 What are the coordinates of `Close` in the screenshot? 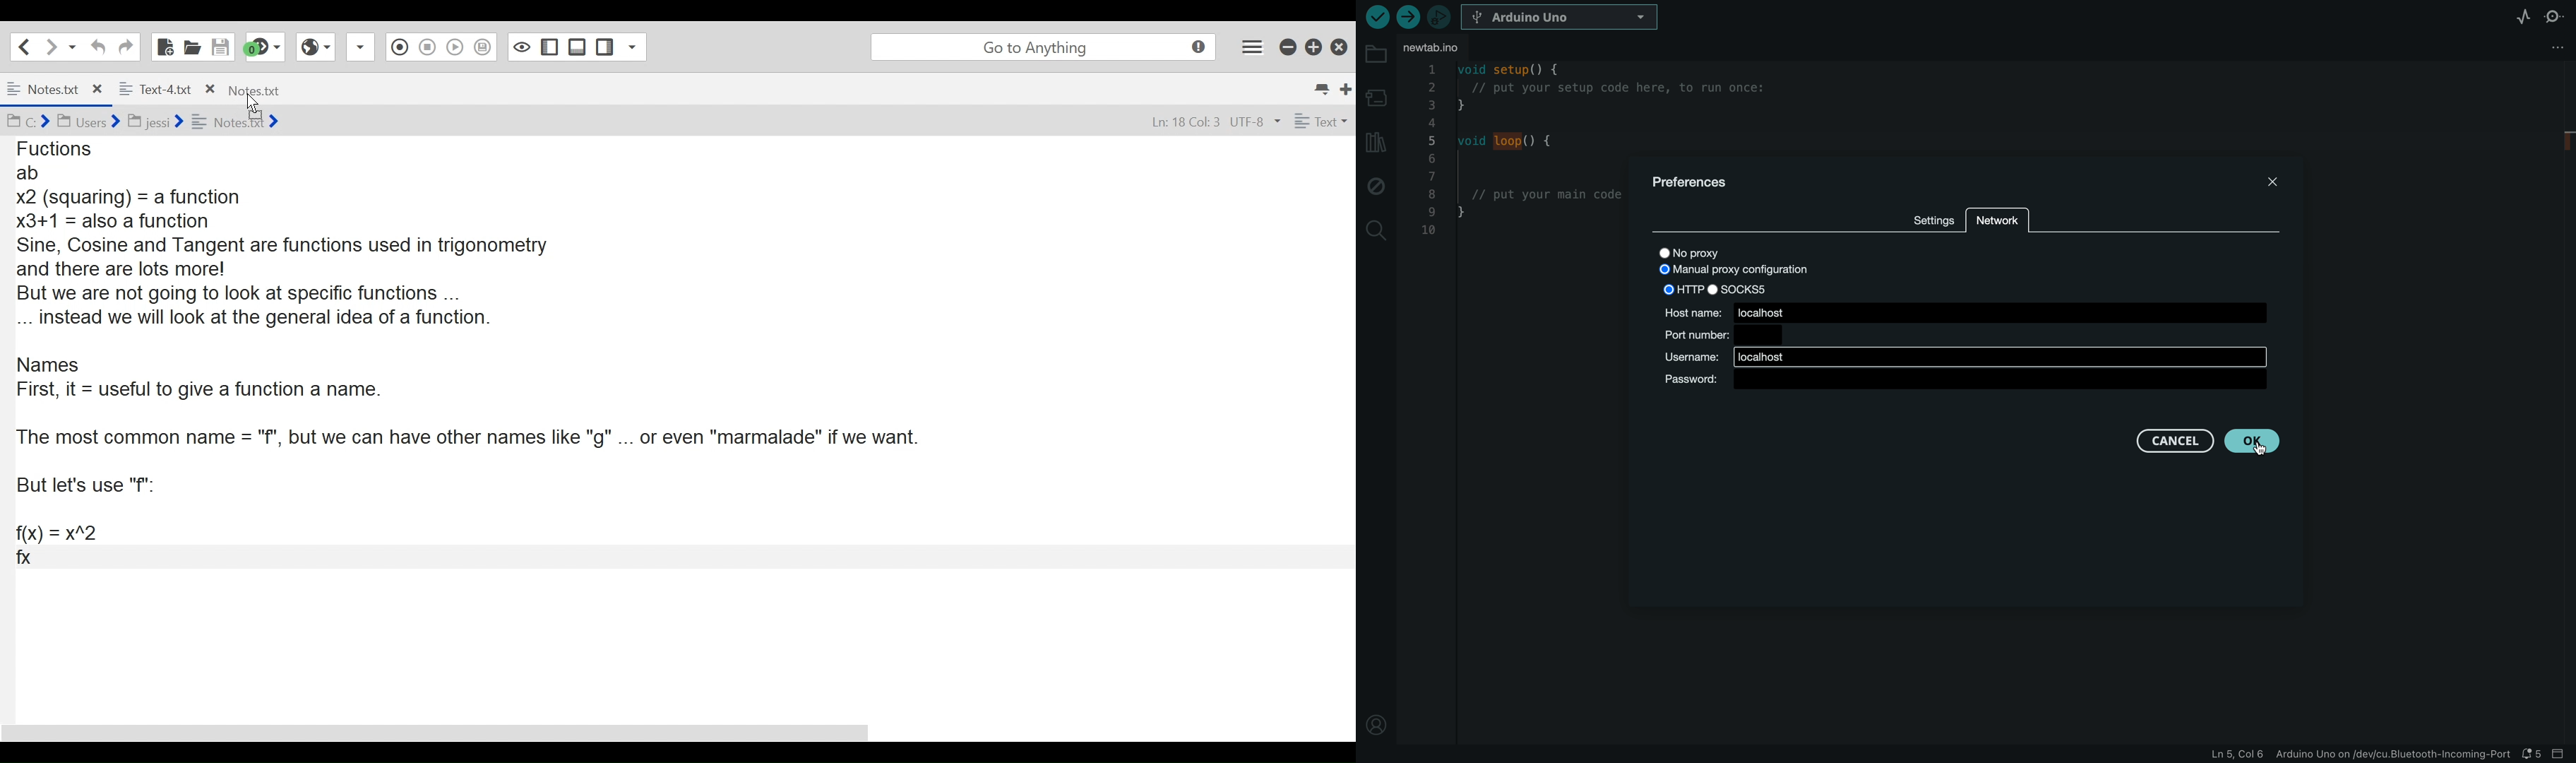 It's located at (1338, 46).